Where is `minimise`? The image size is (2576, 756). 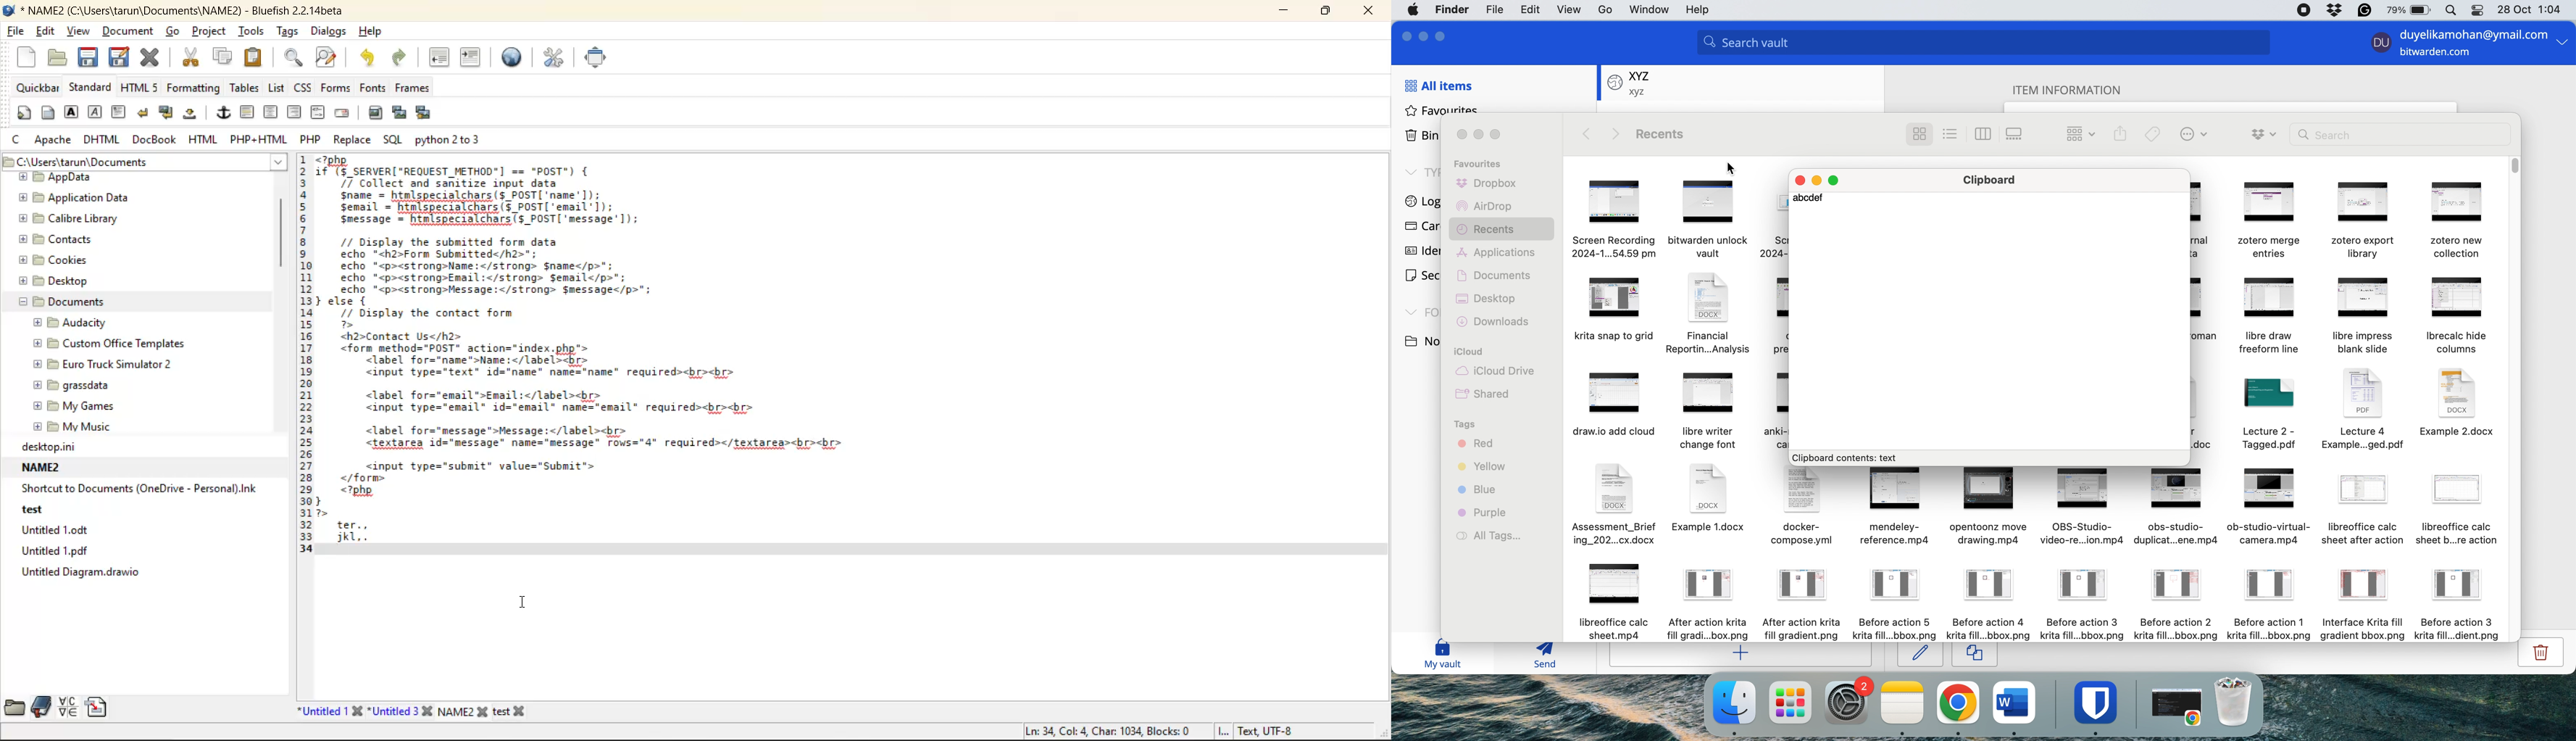
minimise is located at coordinates (1425, 35).